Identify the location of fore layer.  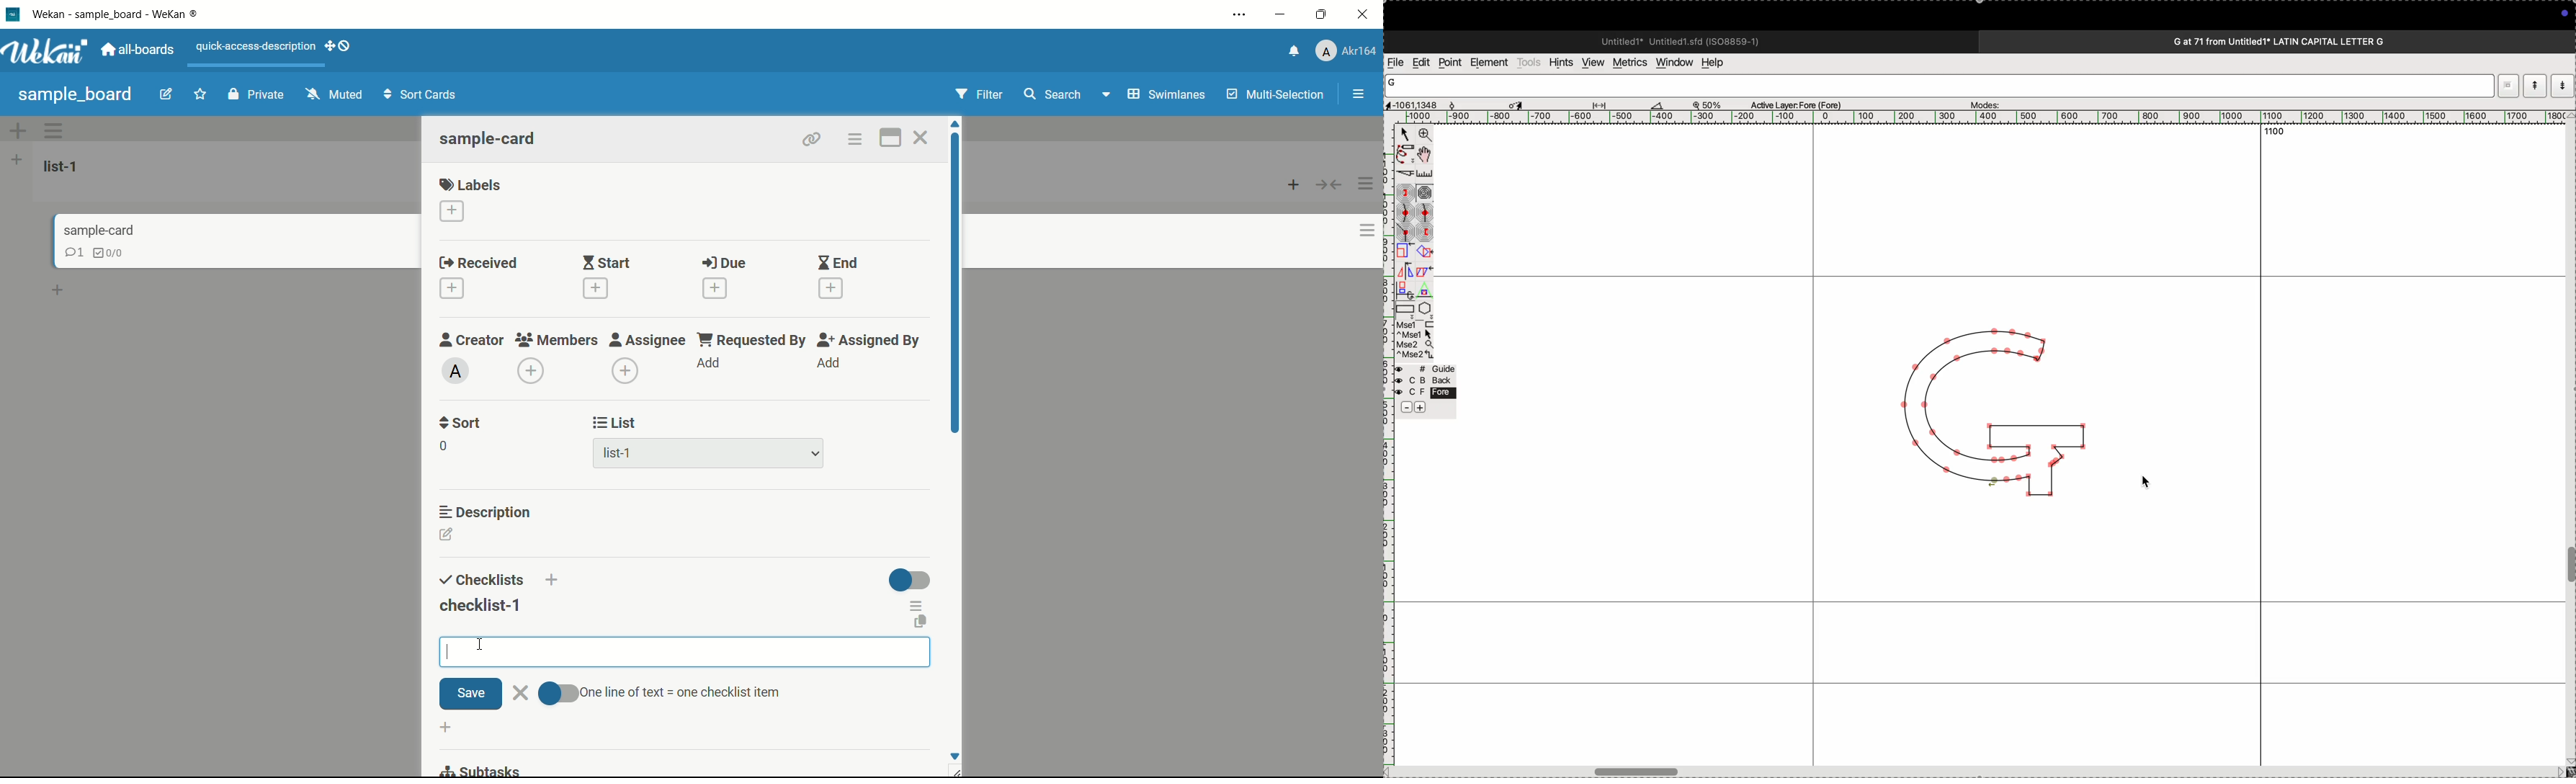
(1425, 392).